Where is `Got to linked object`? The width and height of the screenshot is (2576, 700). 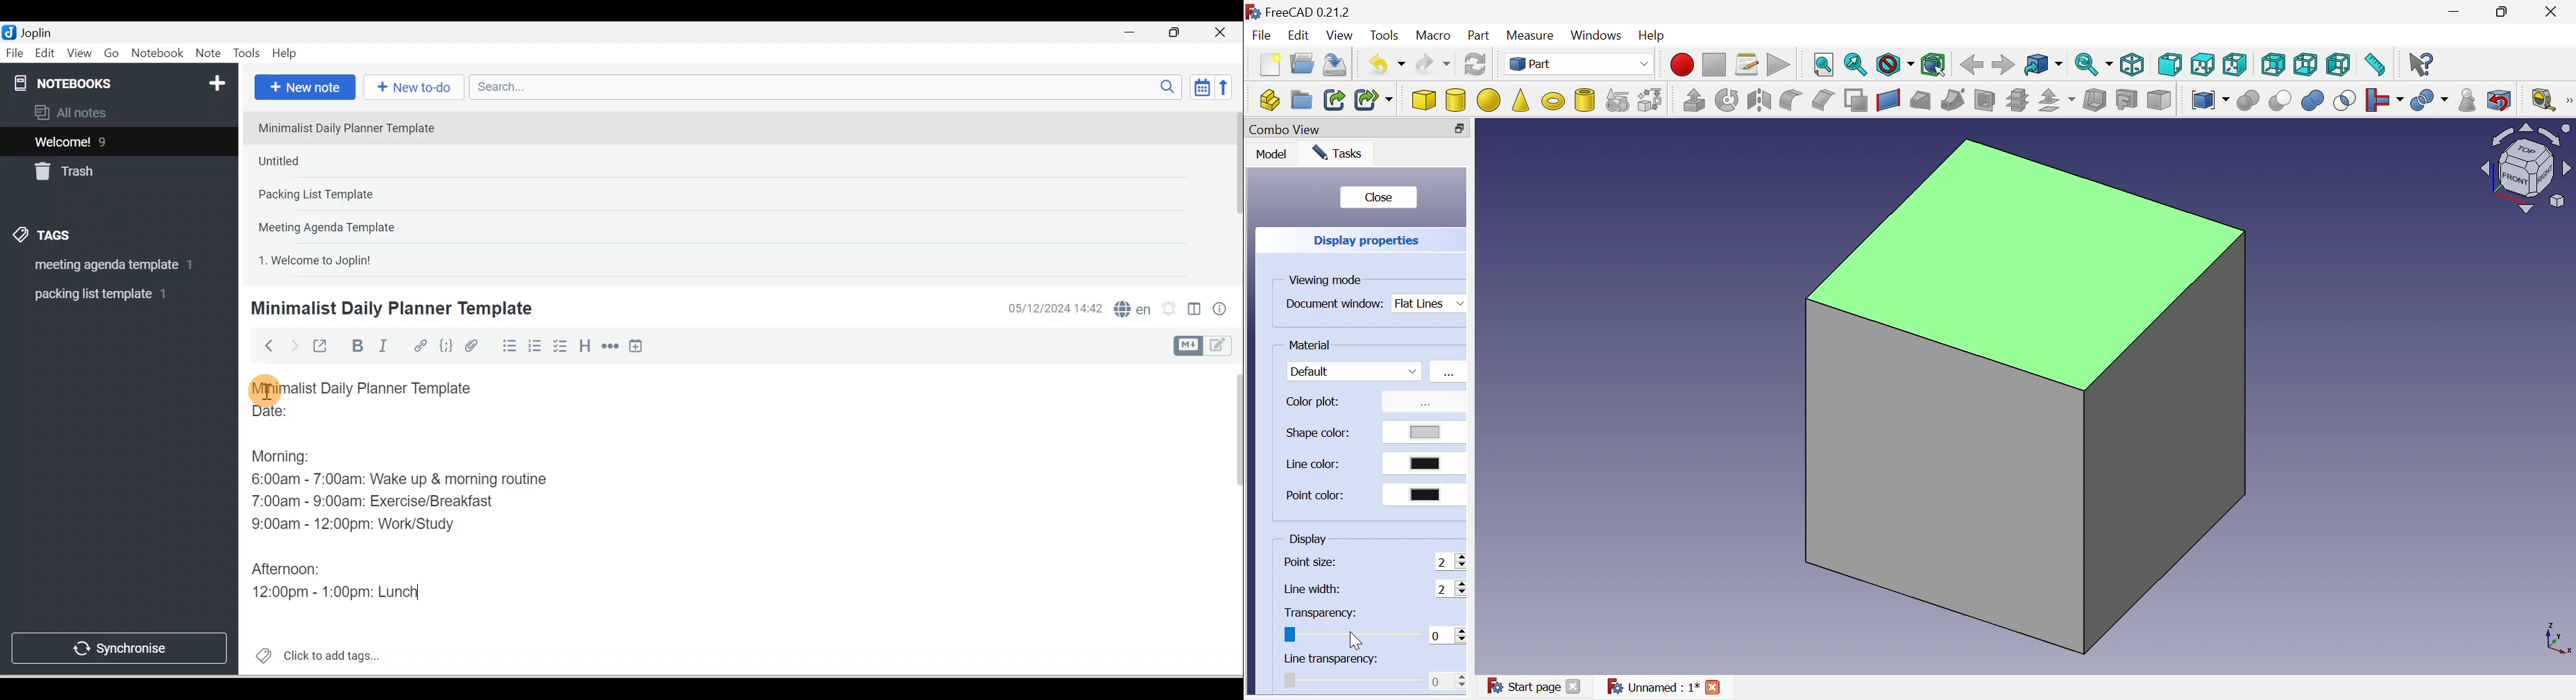 Got to linked object is located at coordinates (2044, 63).